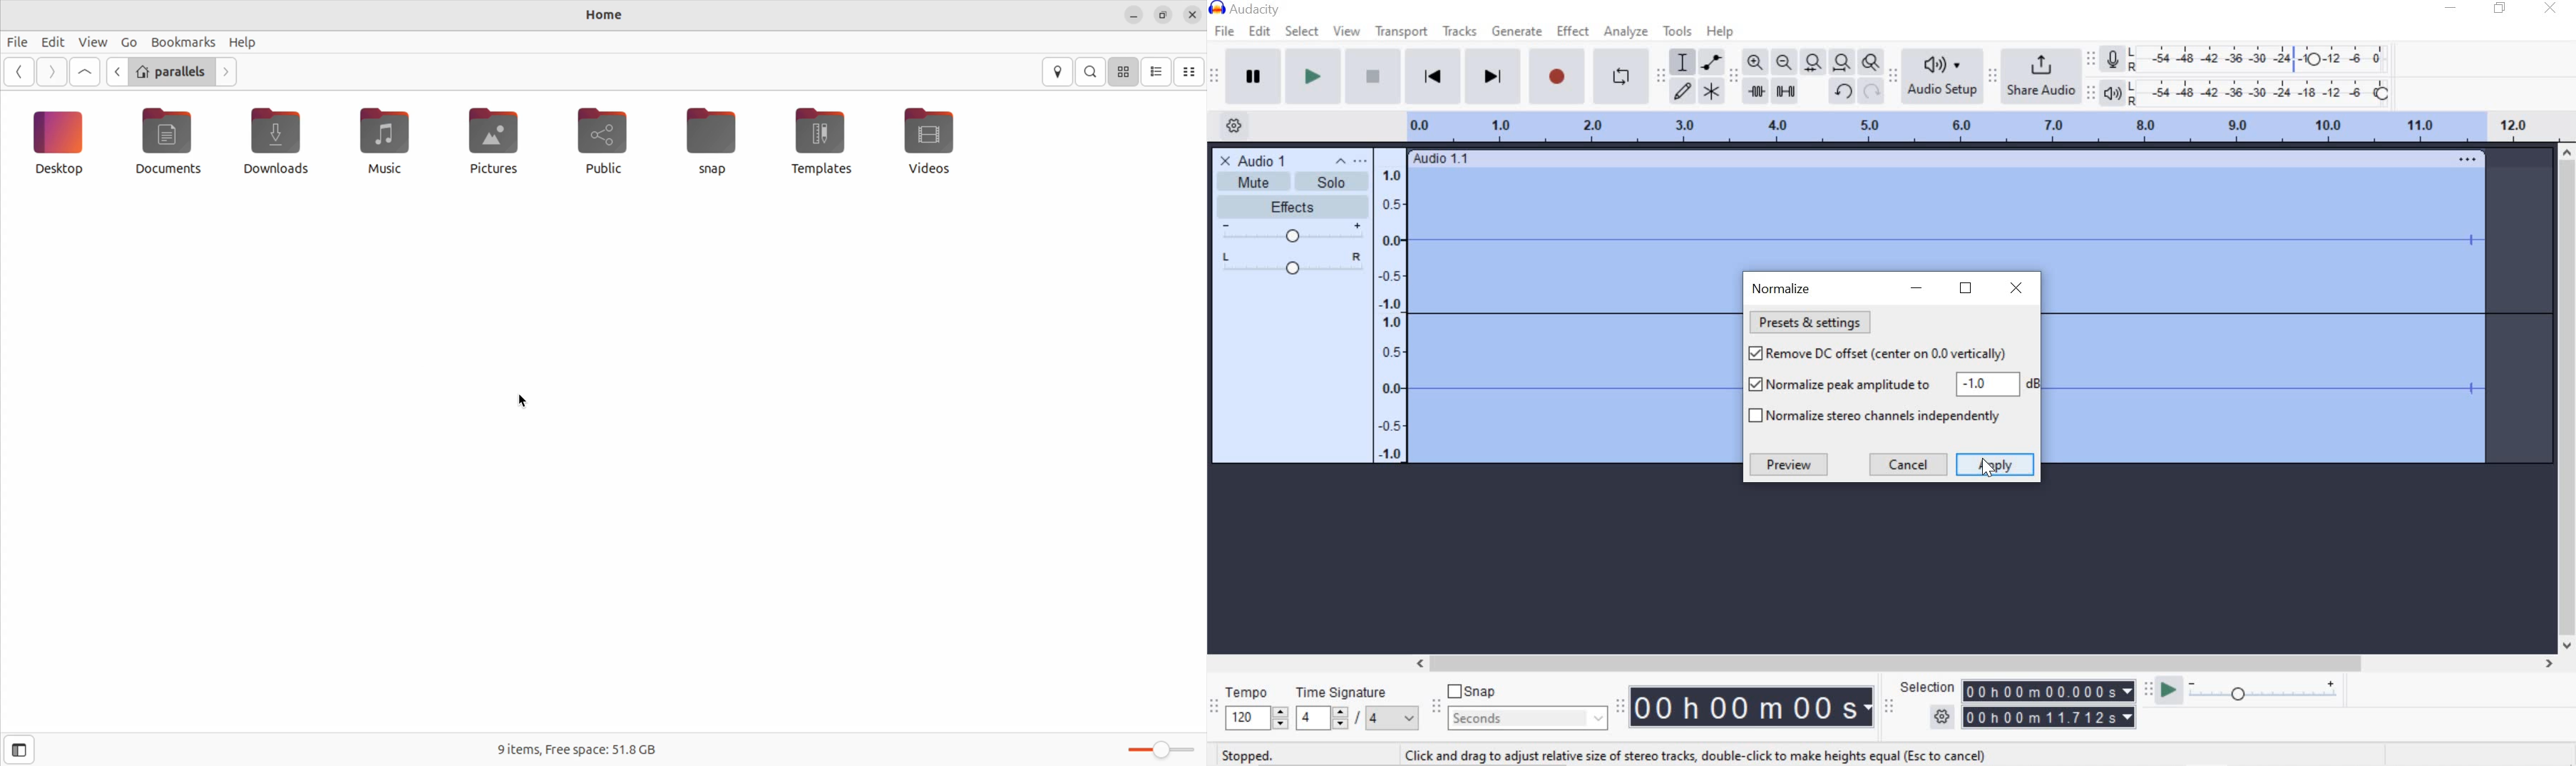 The width and height of the screenshot is (2576, 784). Describe the element at coordinates (1495, 78) in the screenshot. I see `Skip to End` at that location.